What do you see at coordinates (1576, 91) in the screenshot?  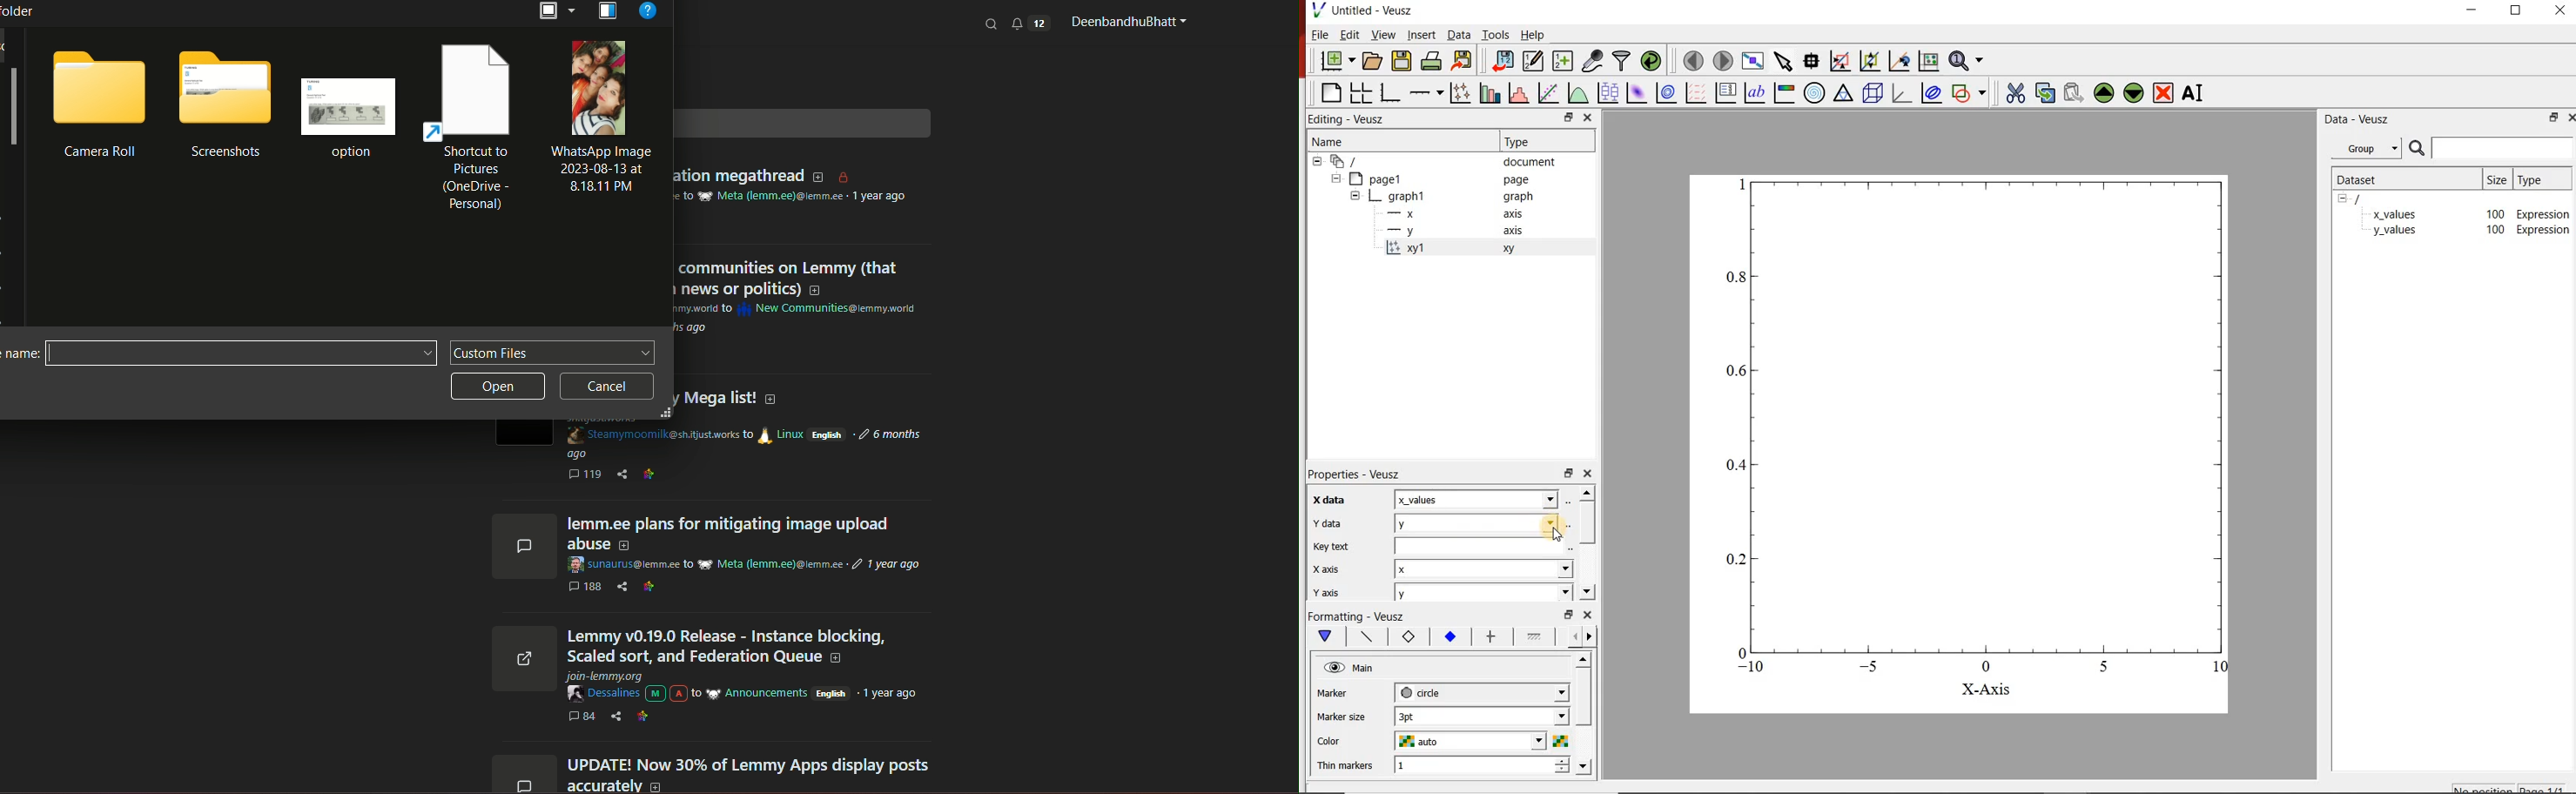 I see `plot a function` at bounding box center [1576, 91].